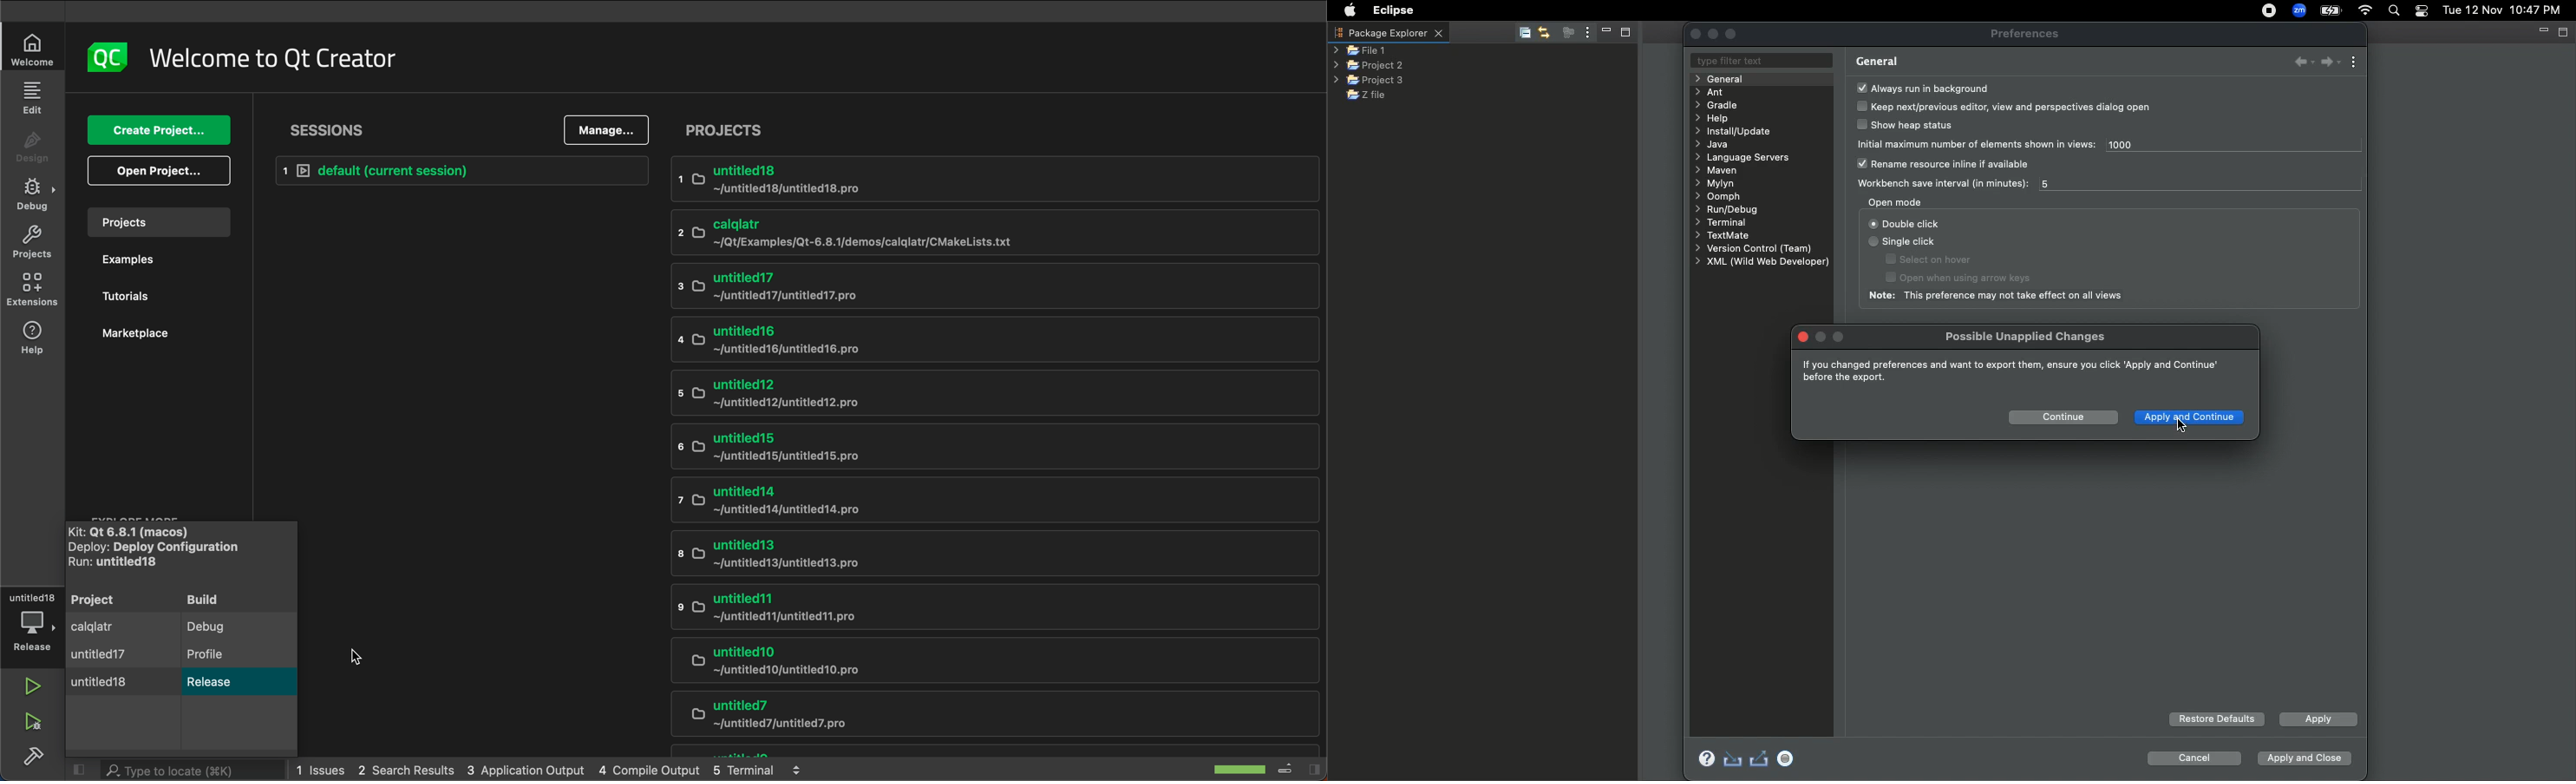 Image resolution: width=2576 pixels, height=784 pixels. I want to click on marketplace, so click(151, 342).